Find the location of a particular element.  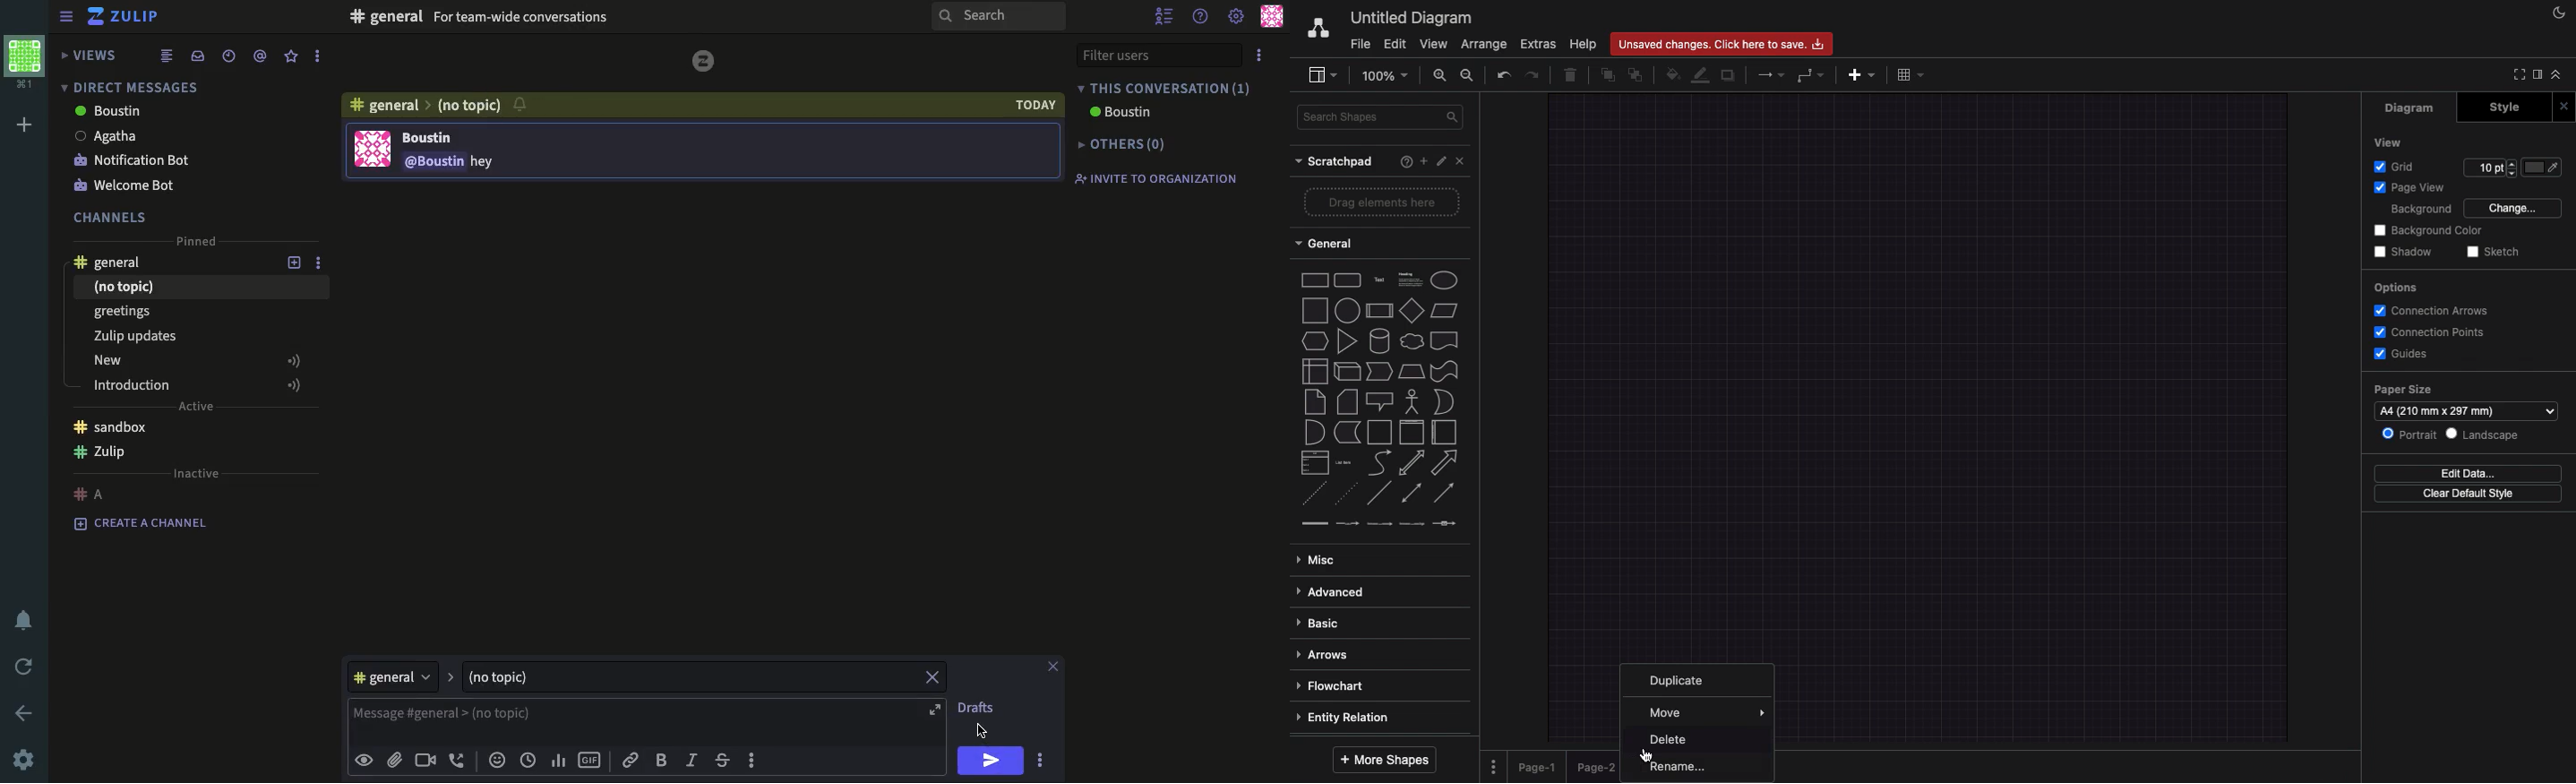

Add is located at coordinates (1423, 161).